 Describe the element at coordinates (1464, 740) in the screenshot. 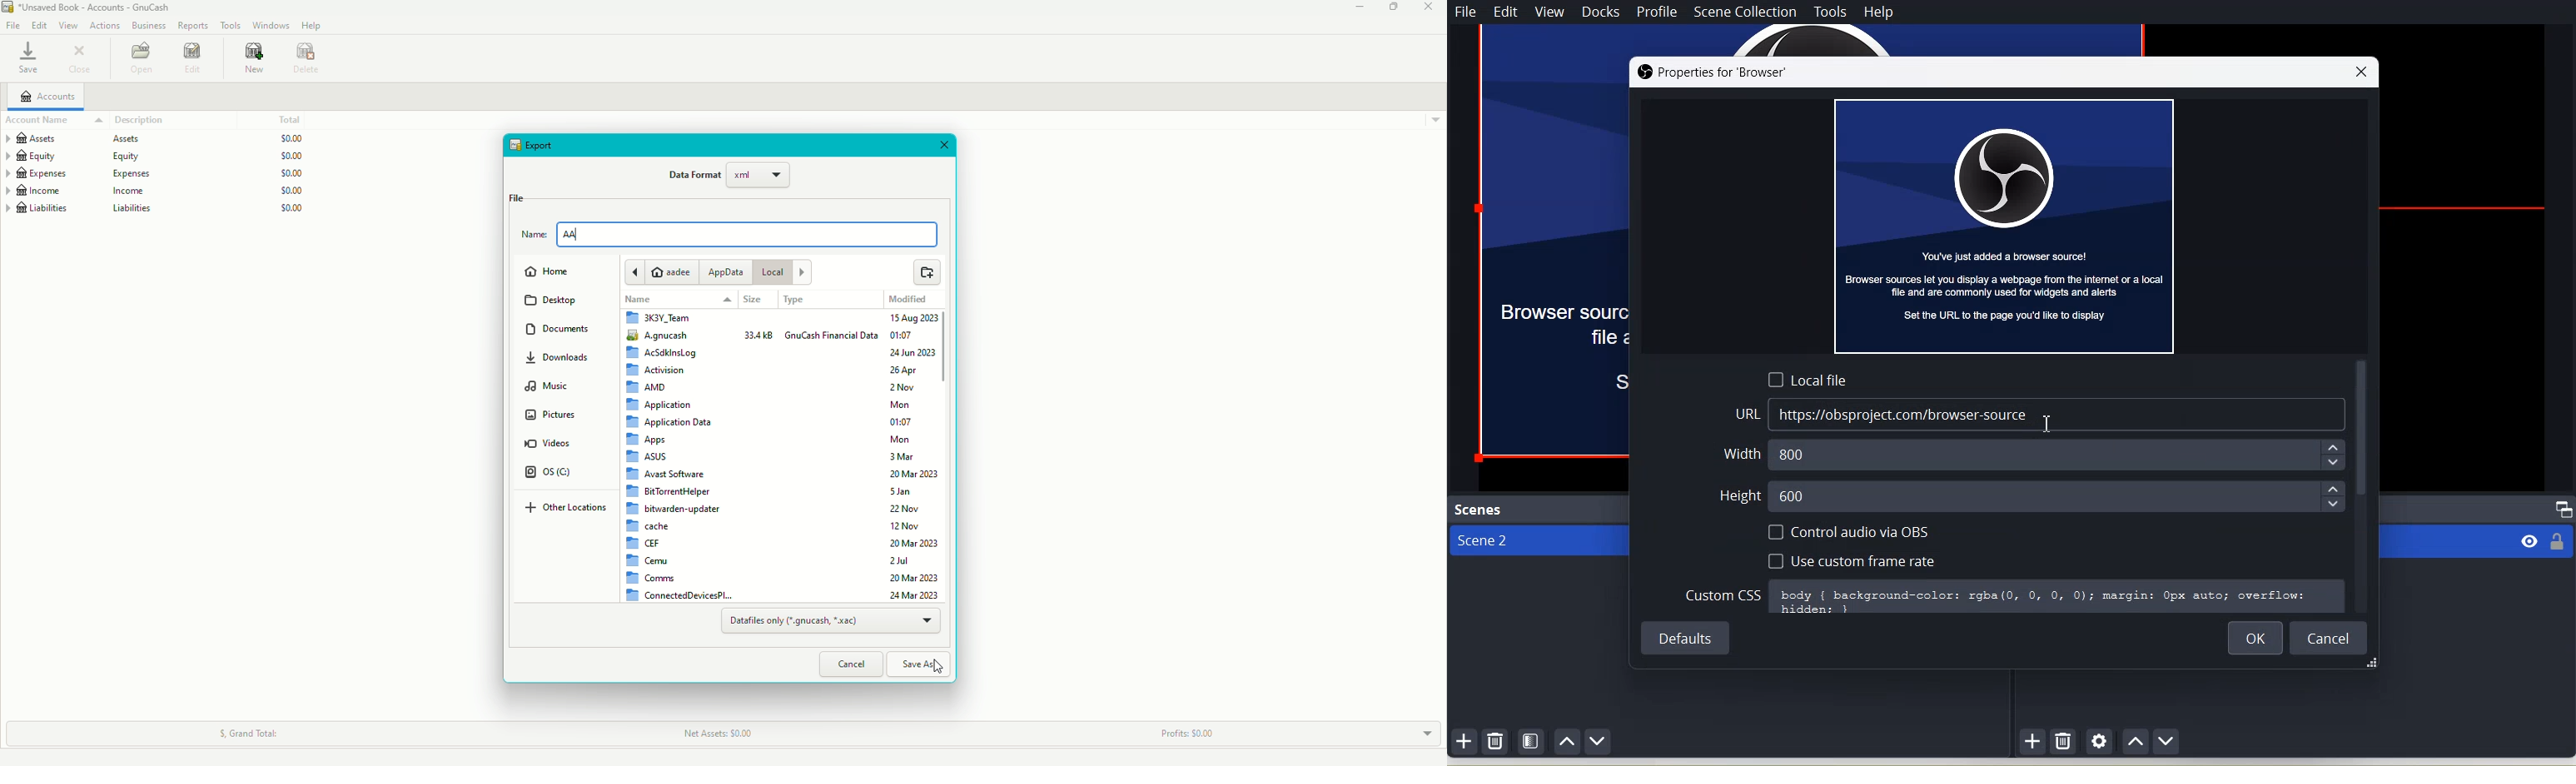

I see `Add Scene` at that location.